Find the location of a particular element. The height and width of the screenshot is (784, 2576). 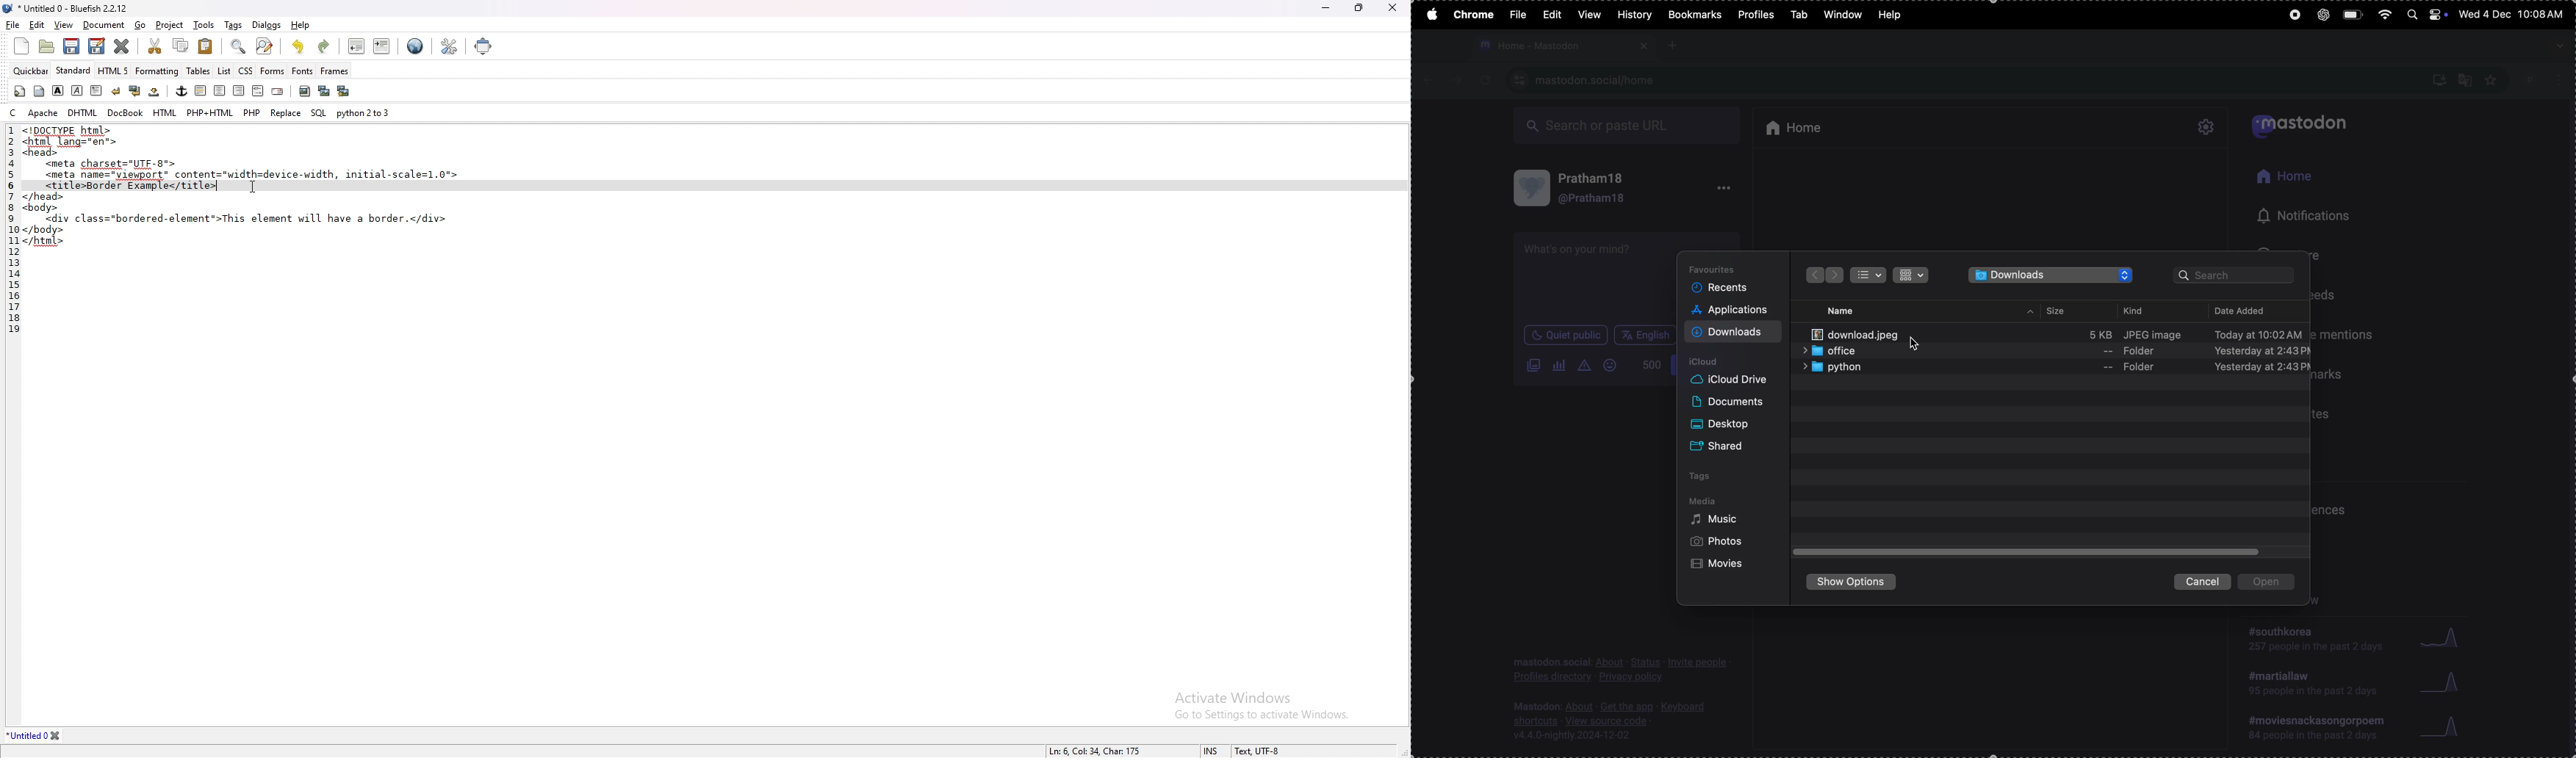

Graph is located at coordinates (2441, 637).